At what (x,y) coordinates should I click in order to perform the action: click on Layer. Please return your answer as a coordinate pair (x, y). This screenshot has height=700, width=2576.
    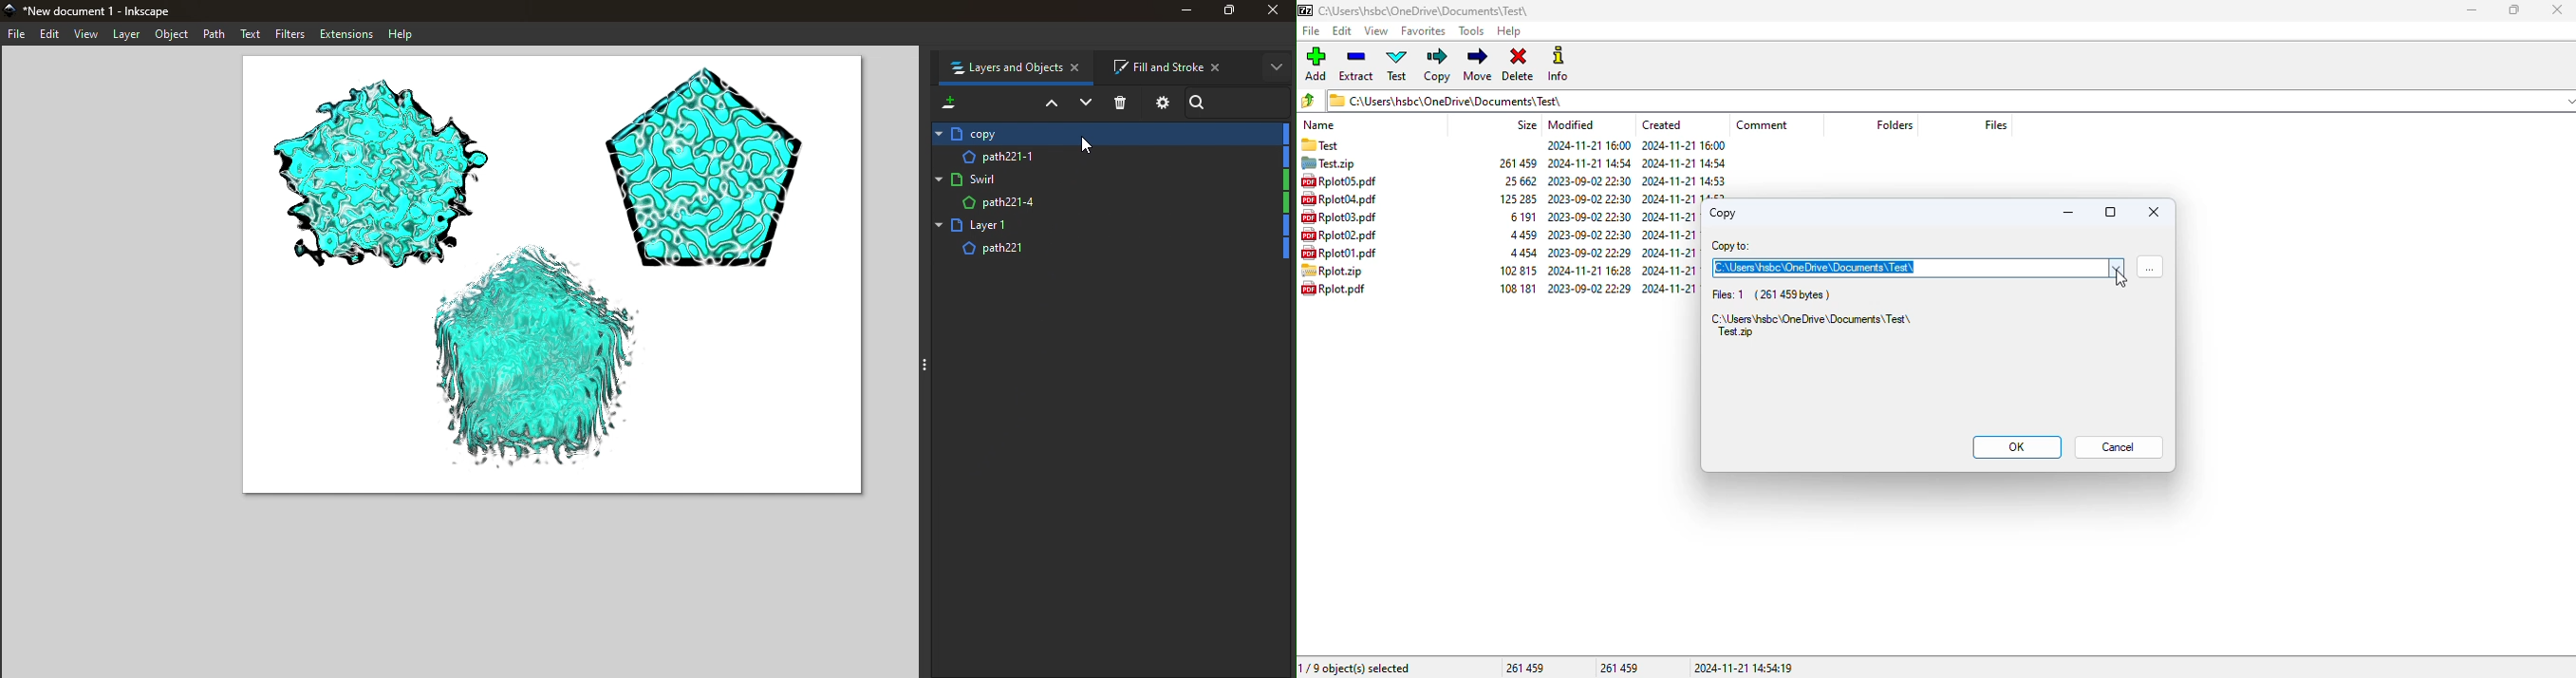
    Looking at the image, I should click on (1115, 157).